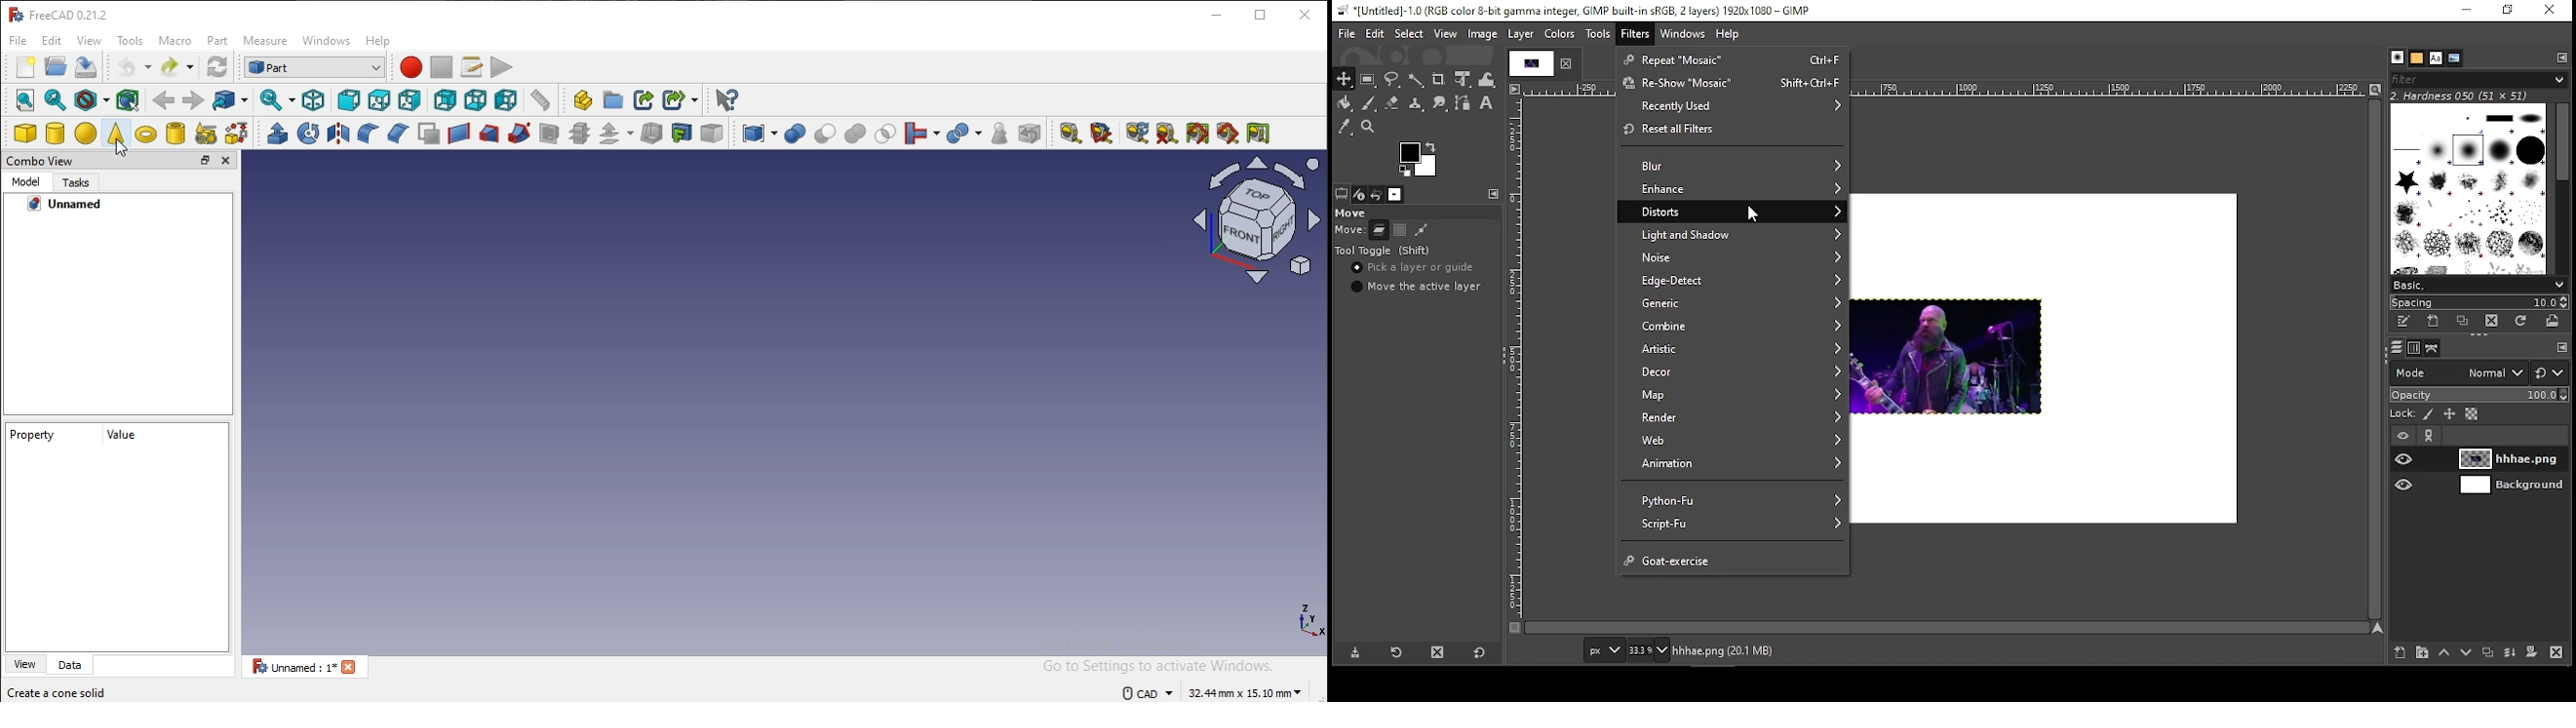 This screenshot has height=728, width=2576. I want to click on split objects, so click(960, 133).